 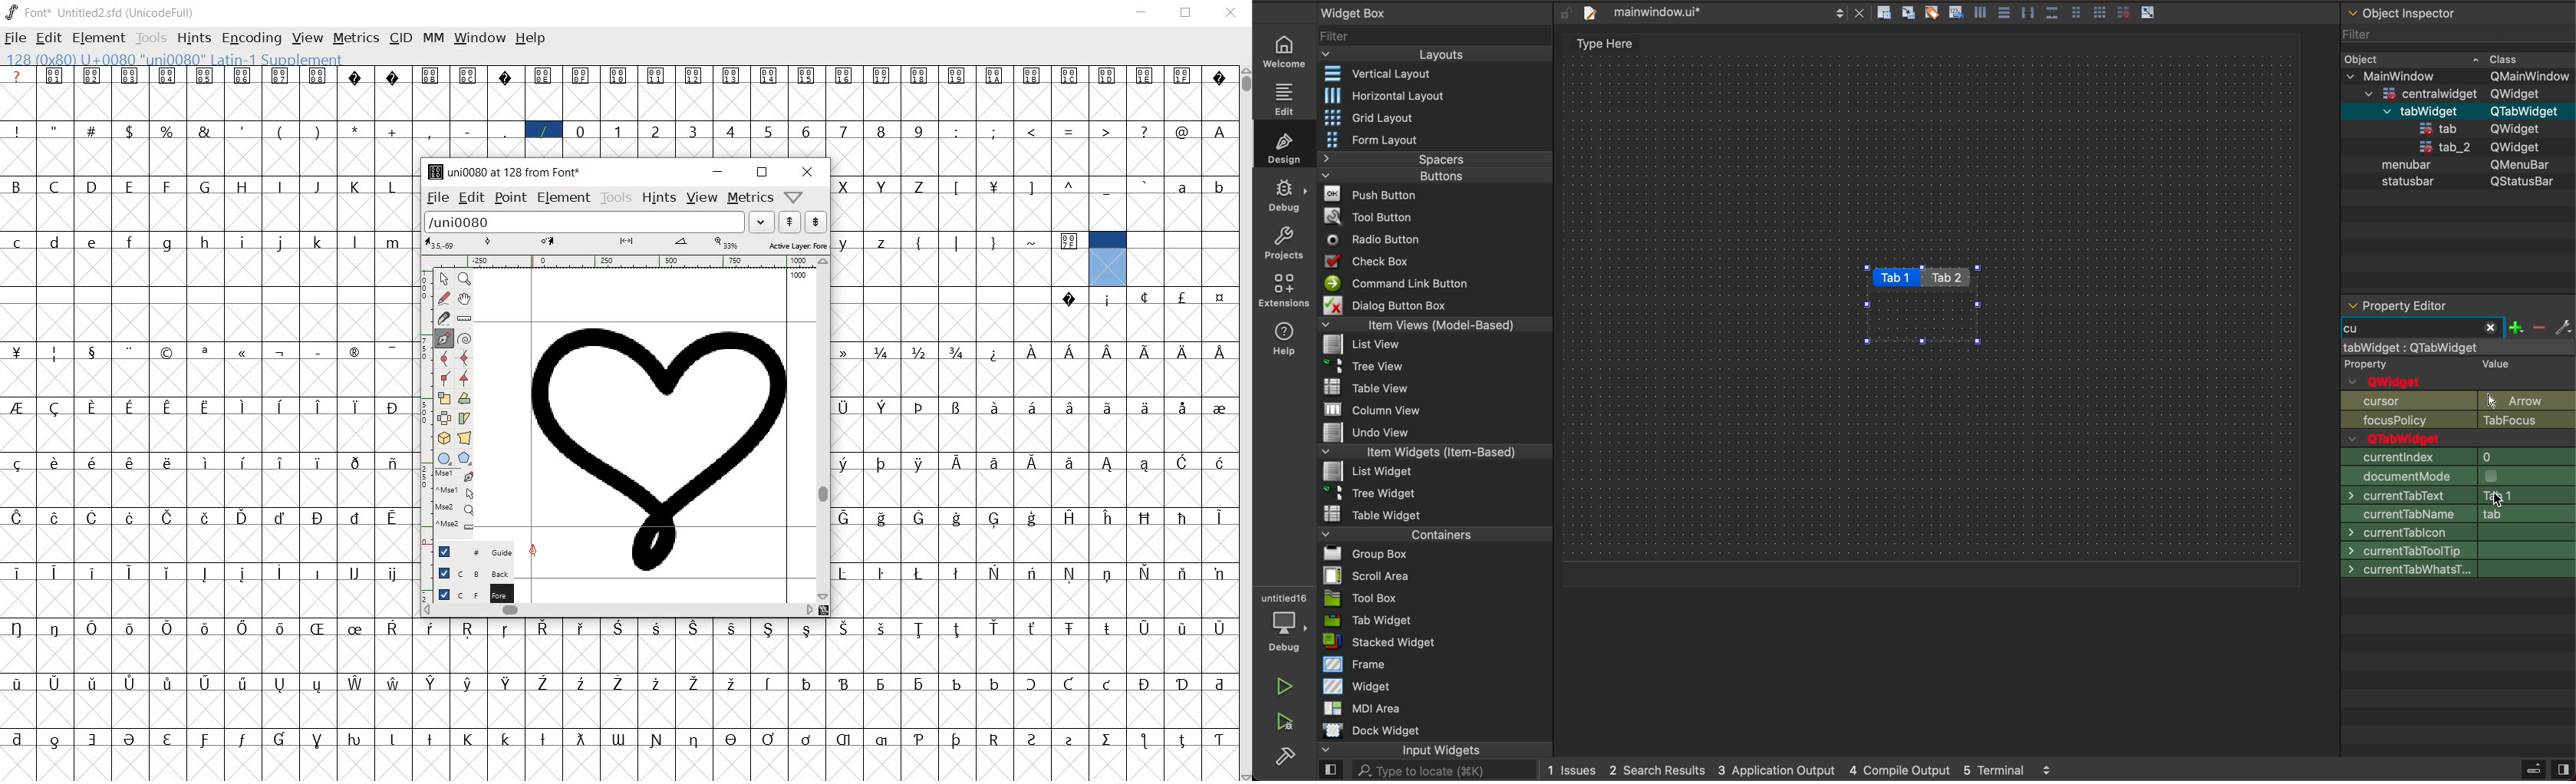 What do you see at coordinates (1284, 144) in the screenshot?
I see `design` at bounding box center [1284, 144].